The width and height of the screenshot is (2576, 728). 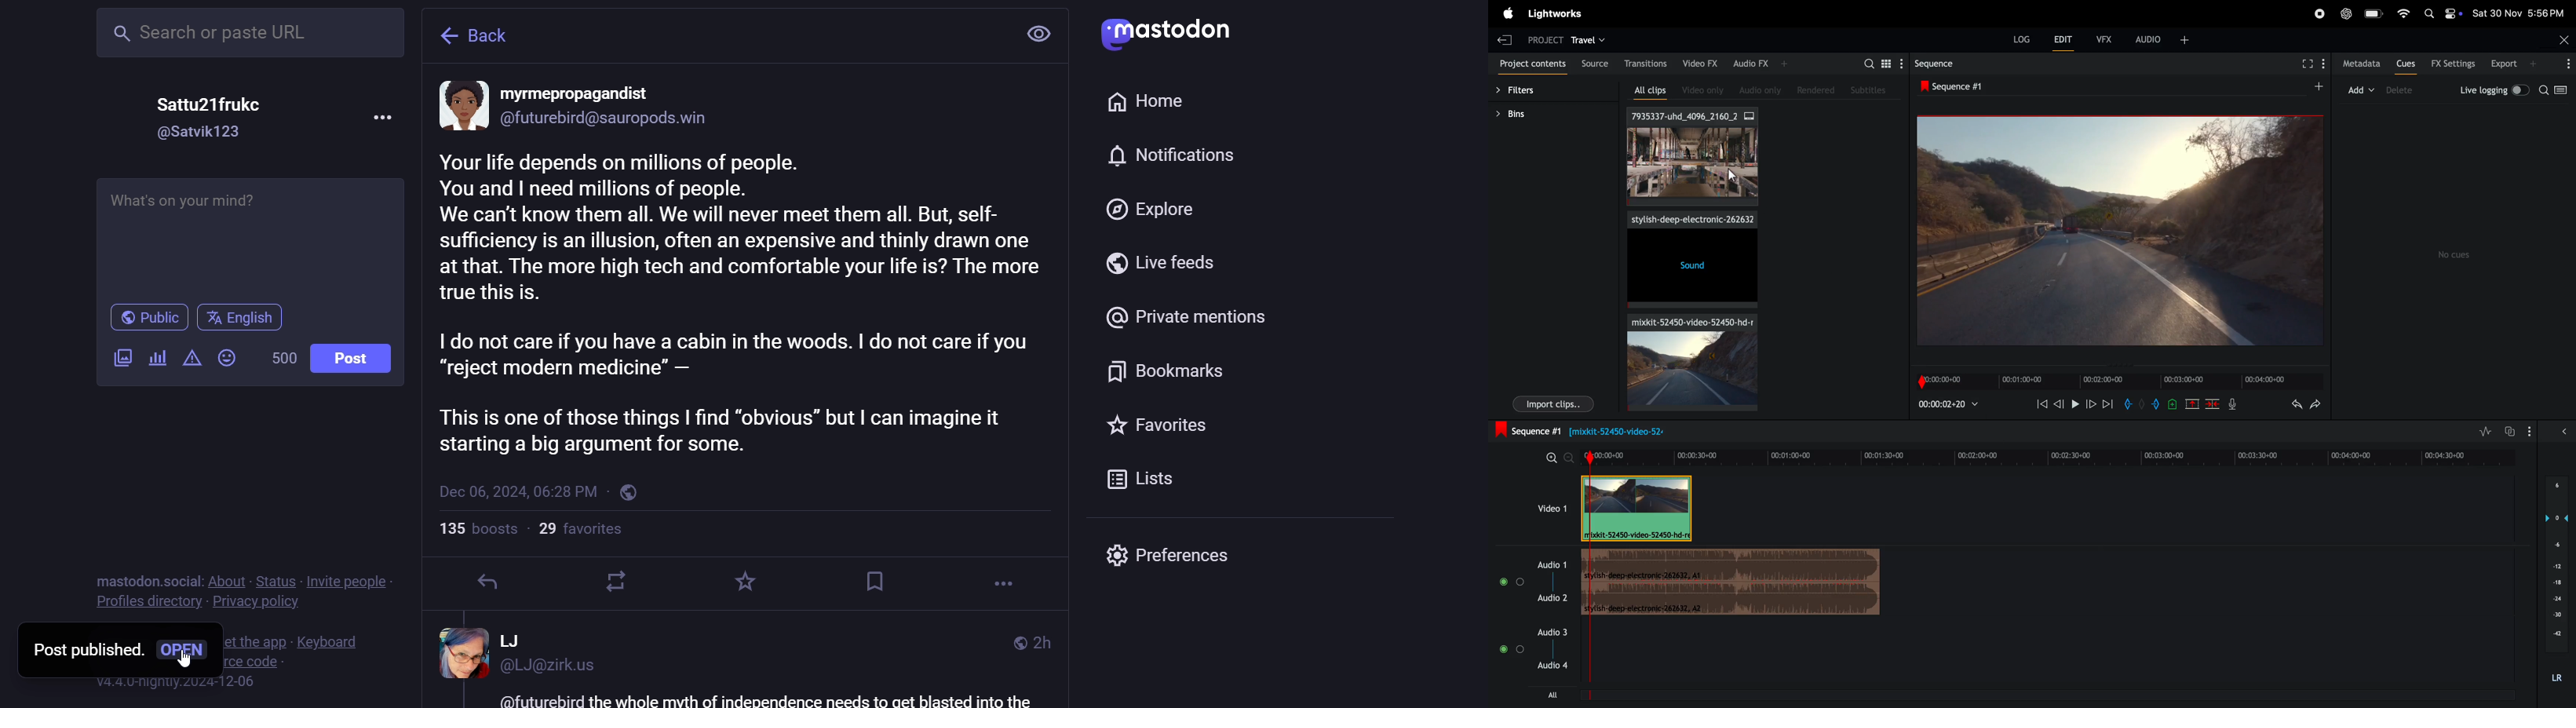 What do you see at coordinates (2375, 15) in the screenshot?
I see `battery` at bounding box center [2375, 15].